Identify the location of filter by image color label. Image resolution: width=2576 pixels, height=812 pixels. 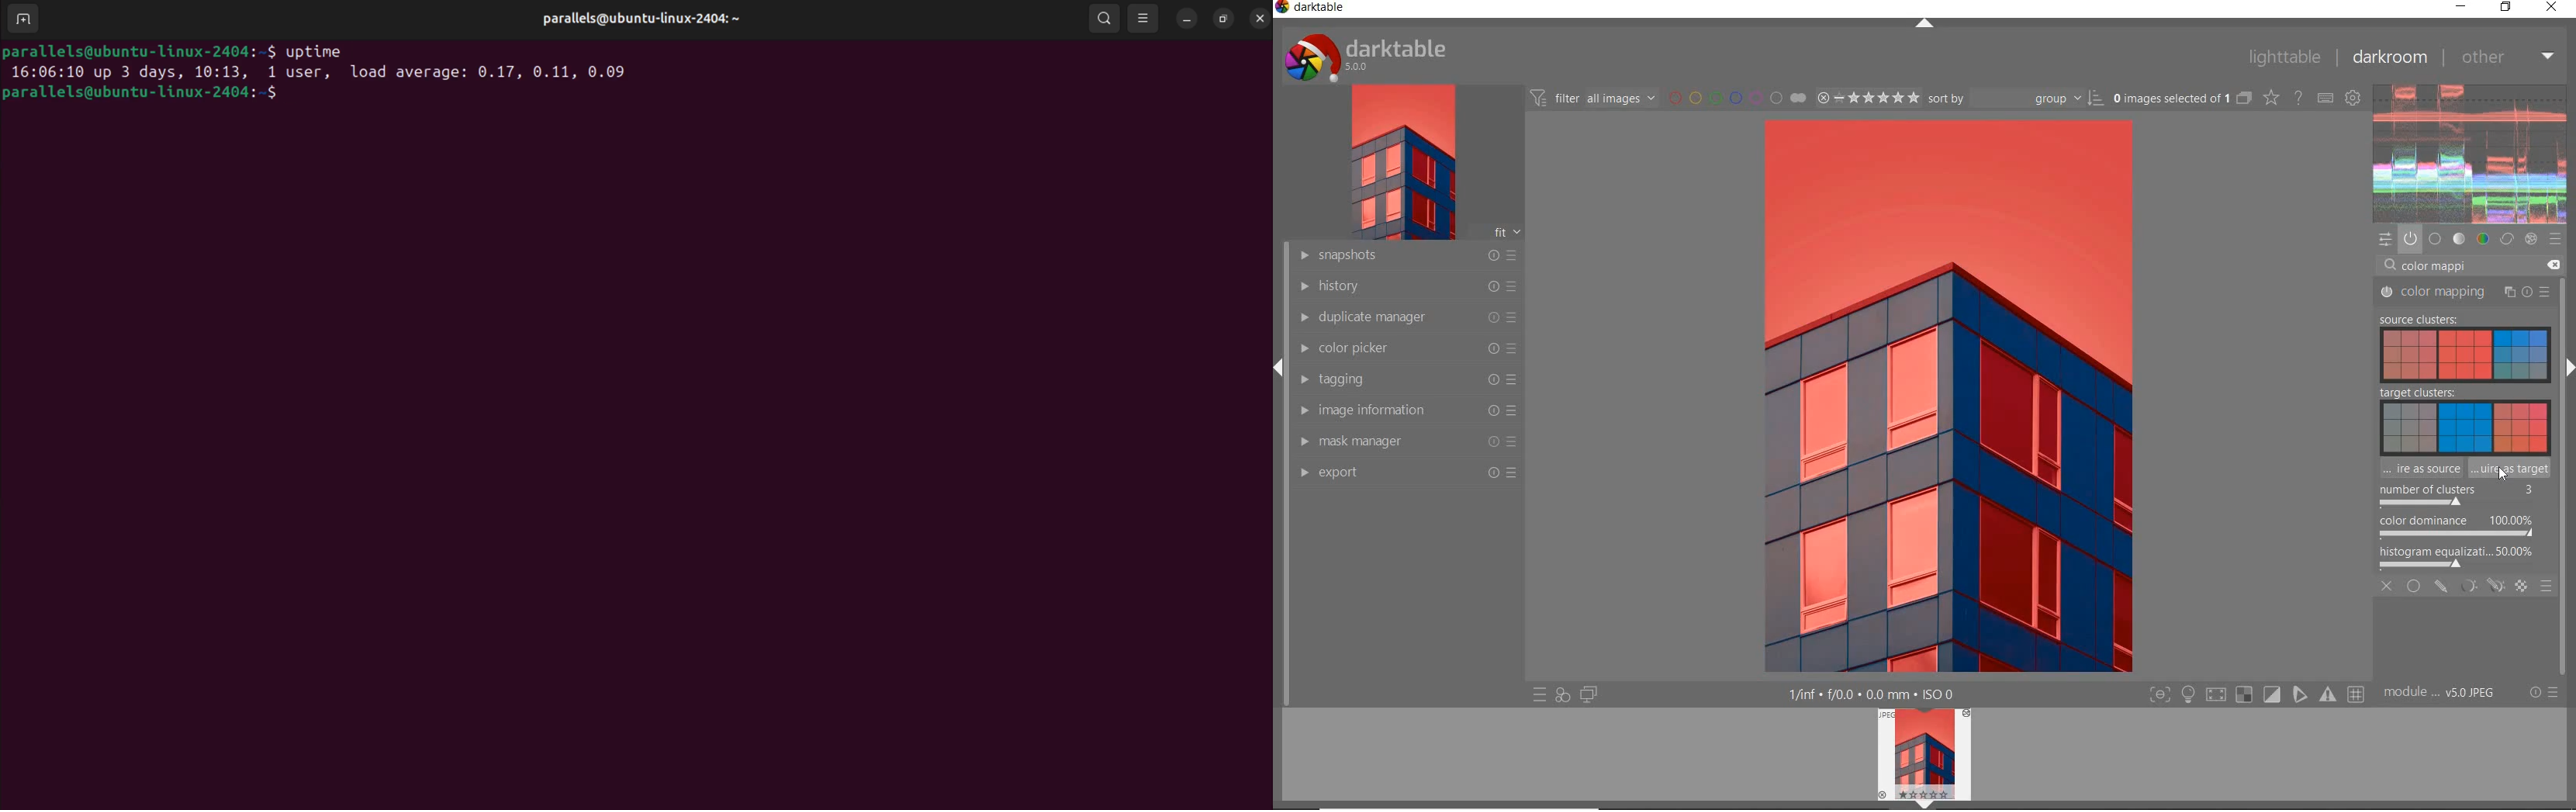
(1734, 97).